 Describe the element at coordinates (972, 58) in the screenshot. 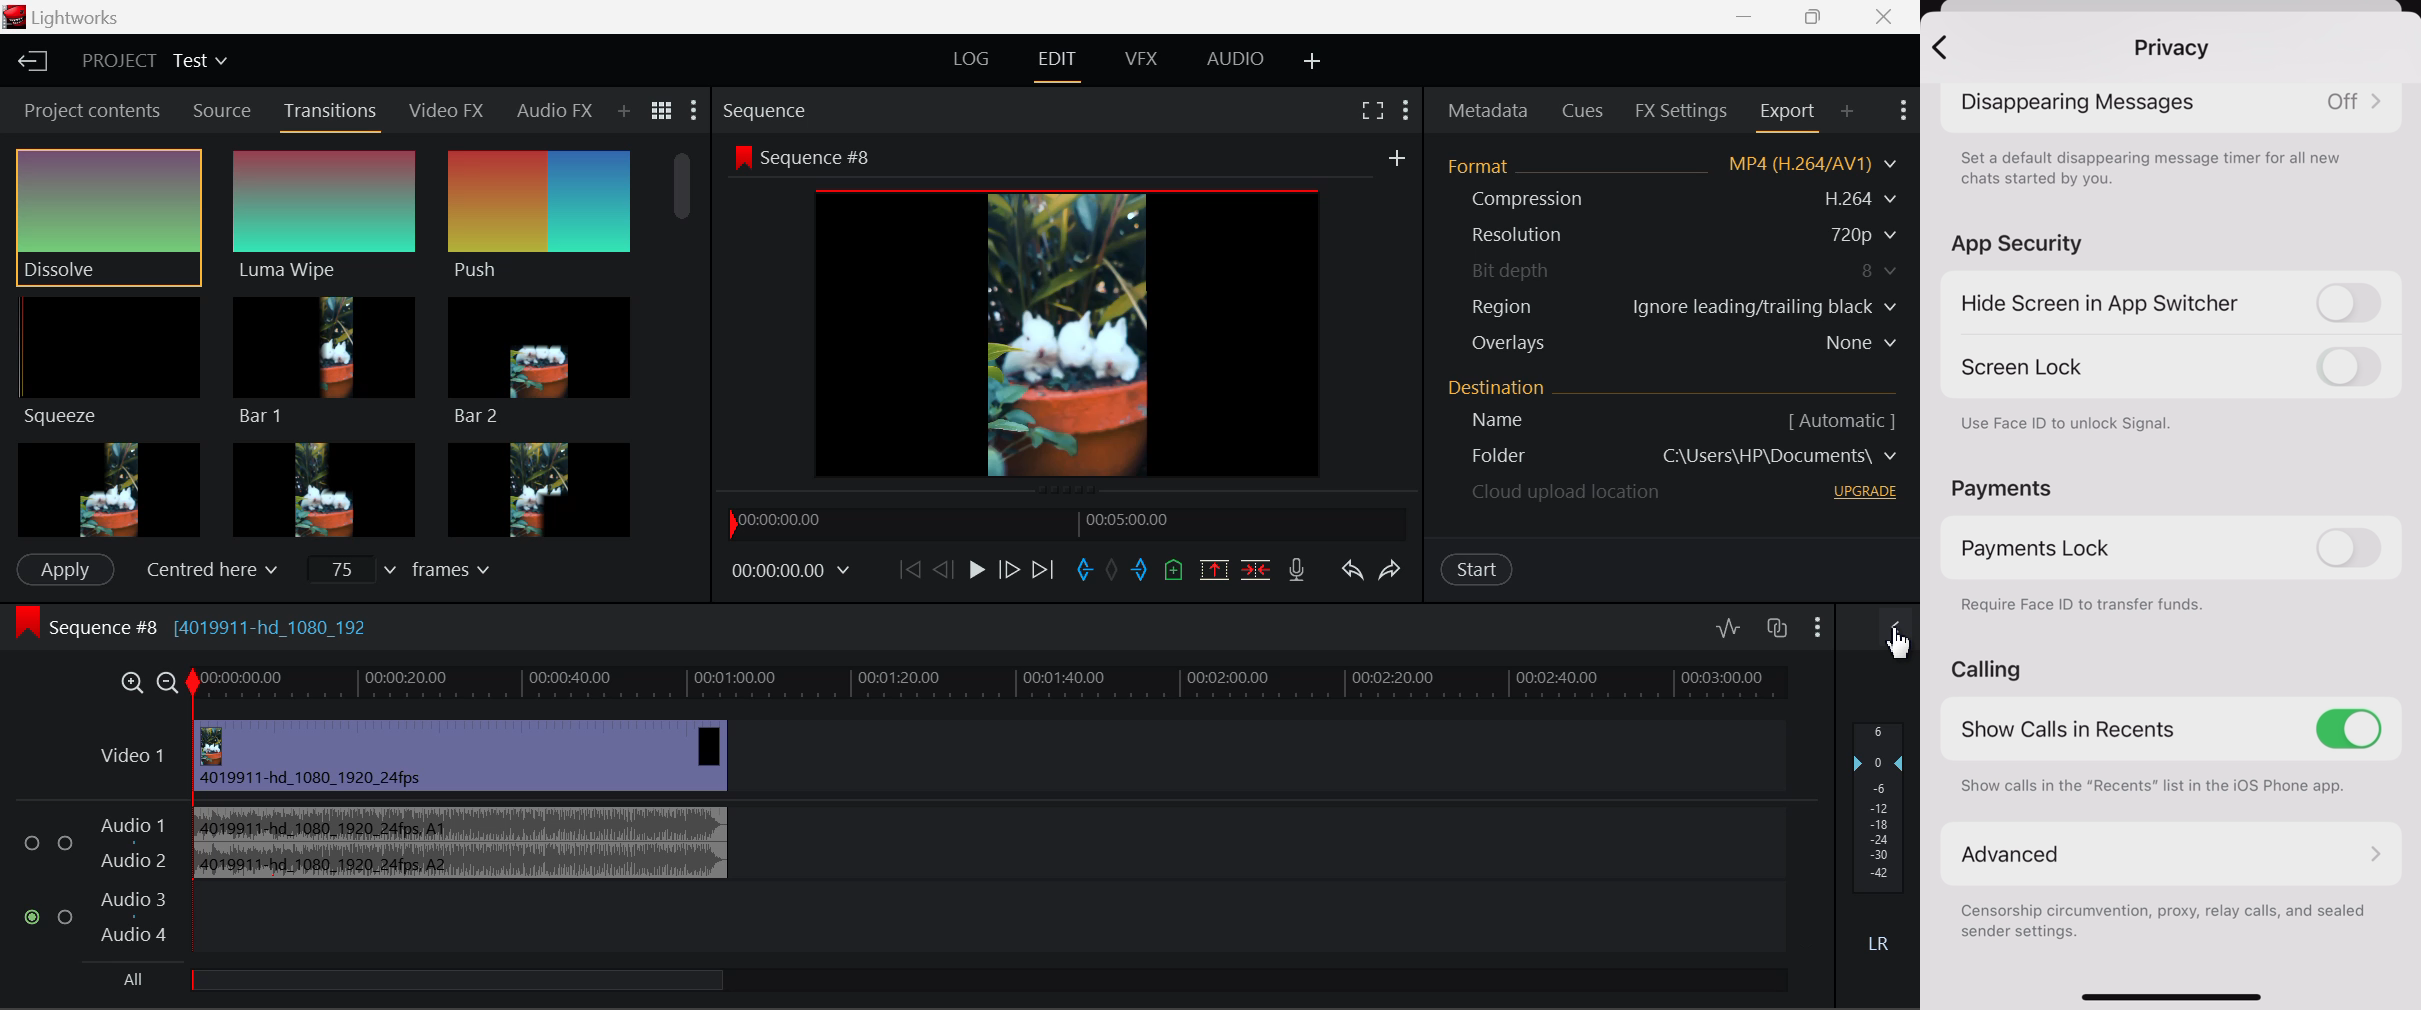

I see `LOG Layout` at that location.